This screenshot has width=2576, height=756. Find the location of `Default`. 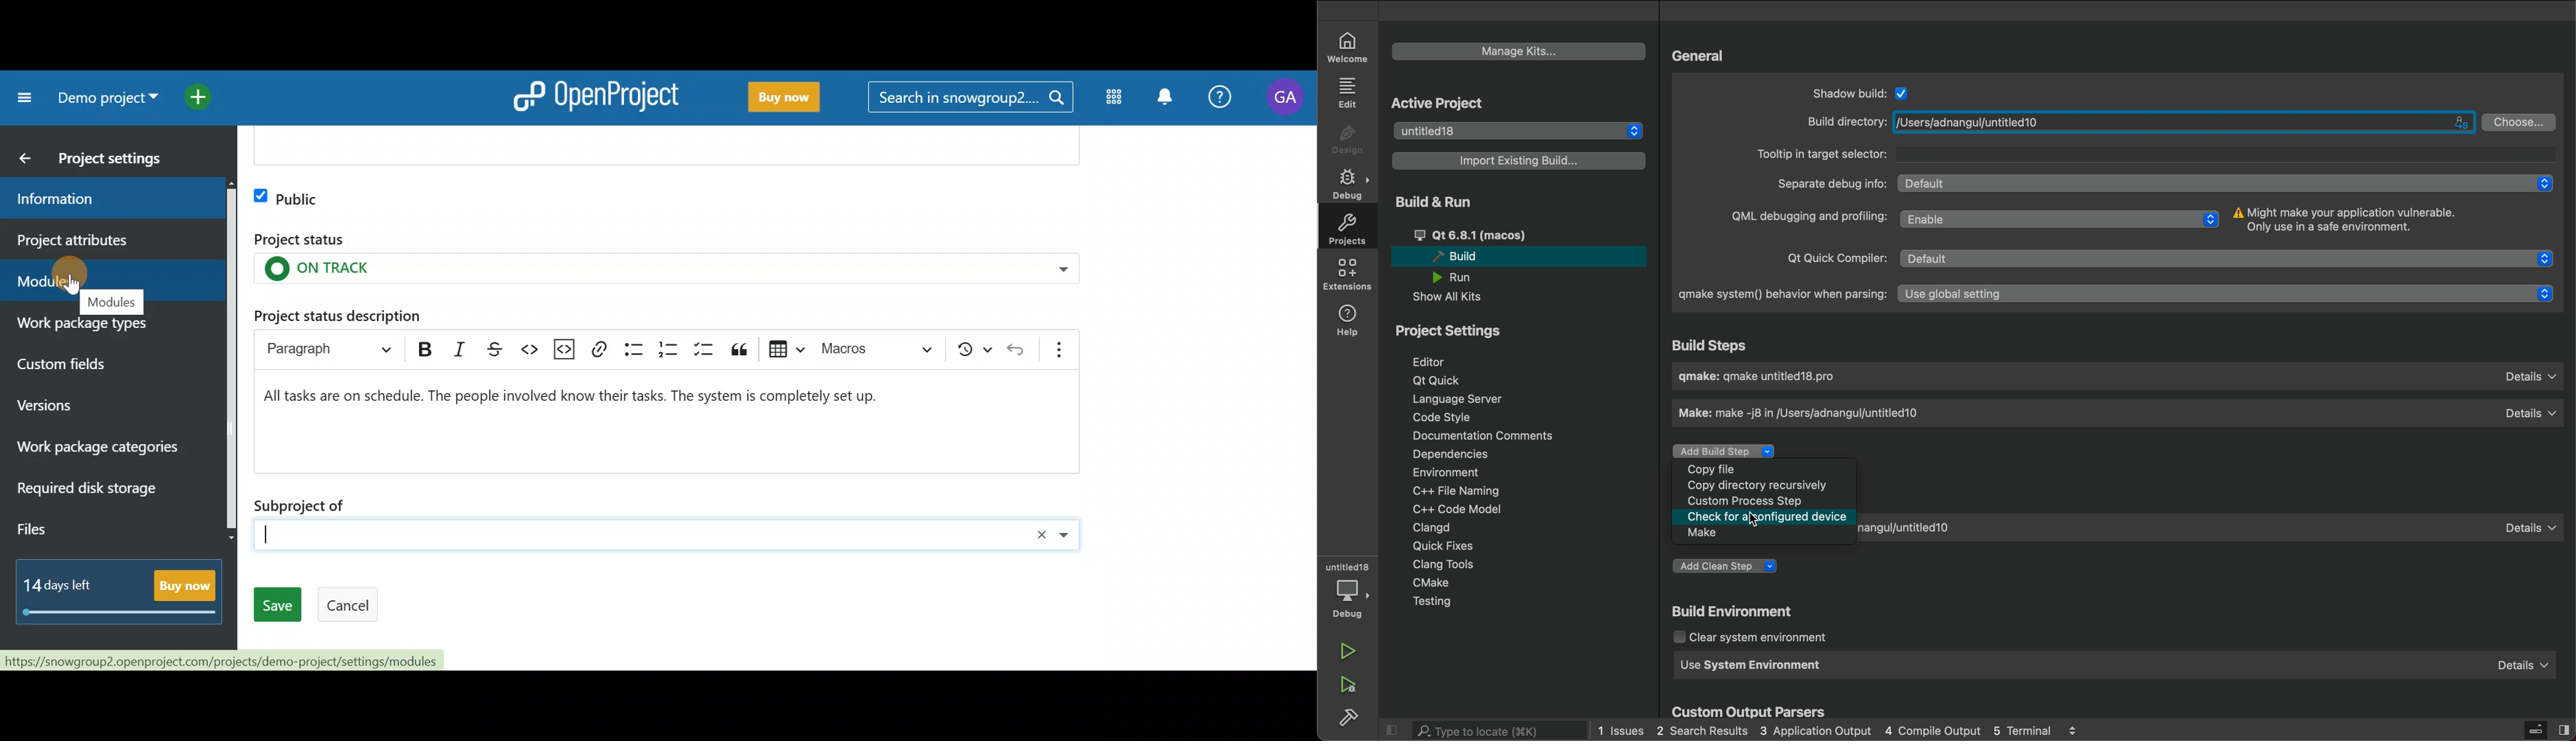

Default is located at coordinates (2226, 184).